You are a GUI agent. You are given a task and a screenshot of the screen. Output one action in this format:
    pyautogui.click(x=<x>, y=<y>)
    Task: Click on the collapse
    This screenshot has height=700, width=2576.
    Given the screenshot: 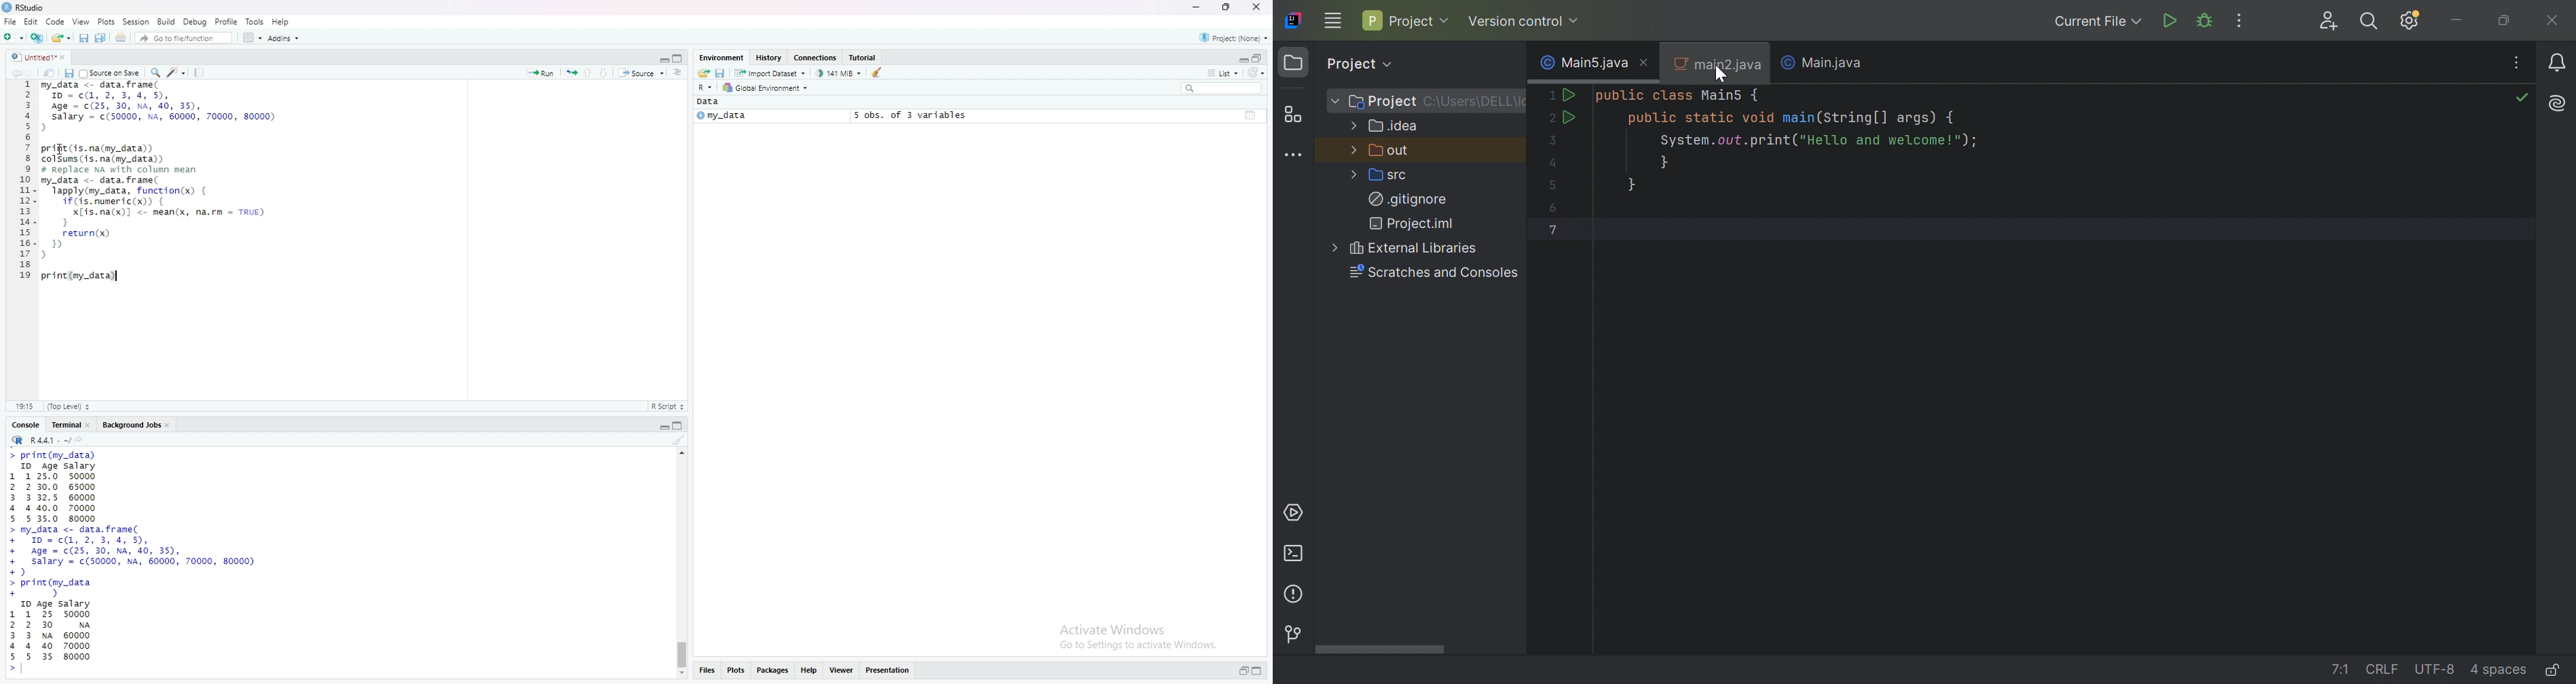 What is the action you would take?
    pyautogui.click(x=1260, y=671)
    